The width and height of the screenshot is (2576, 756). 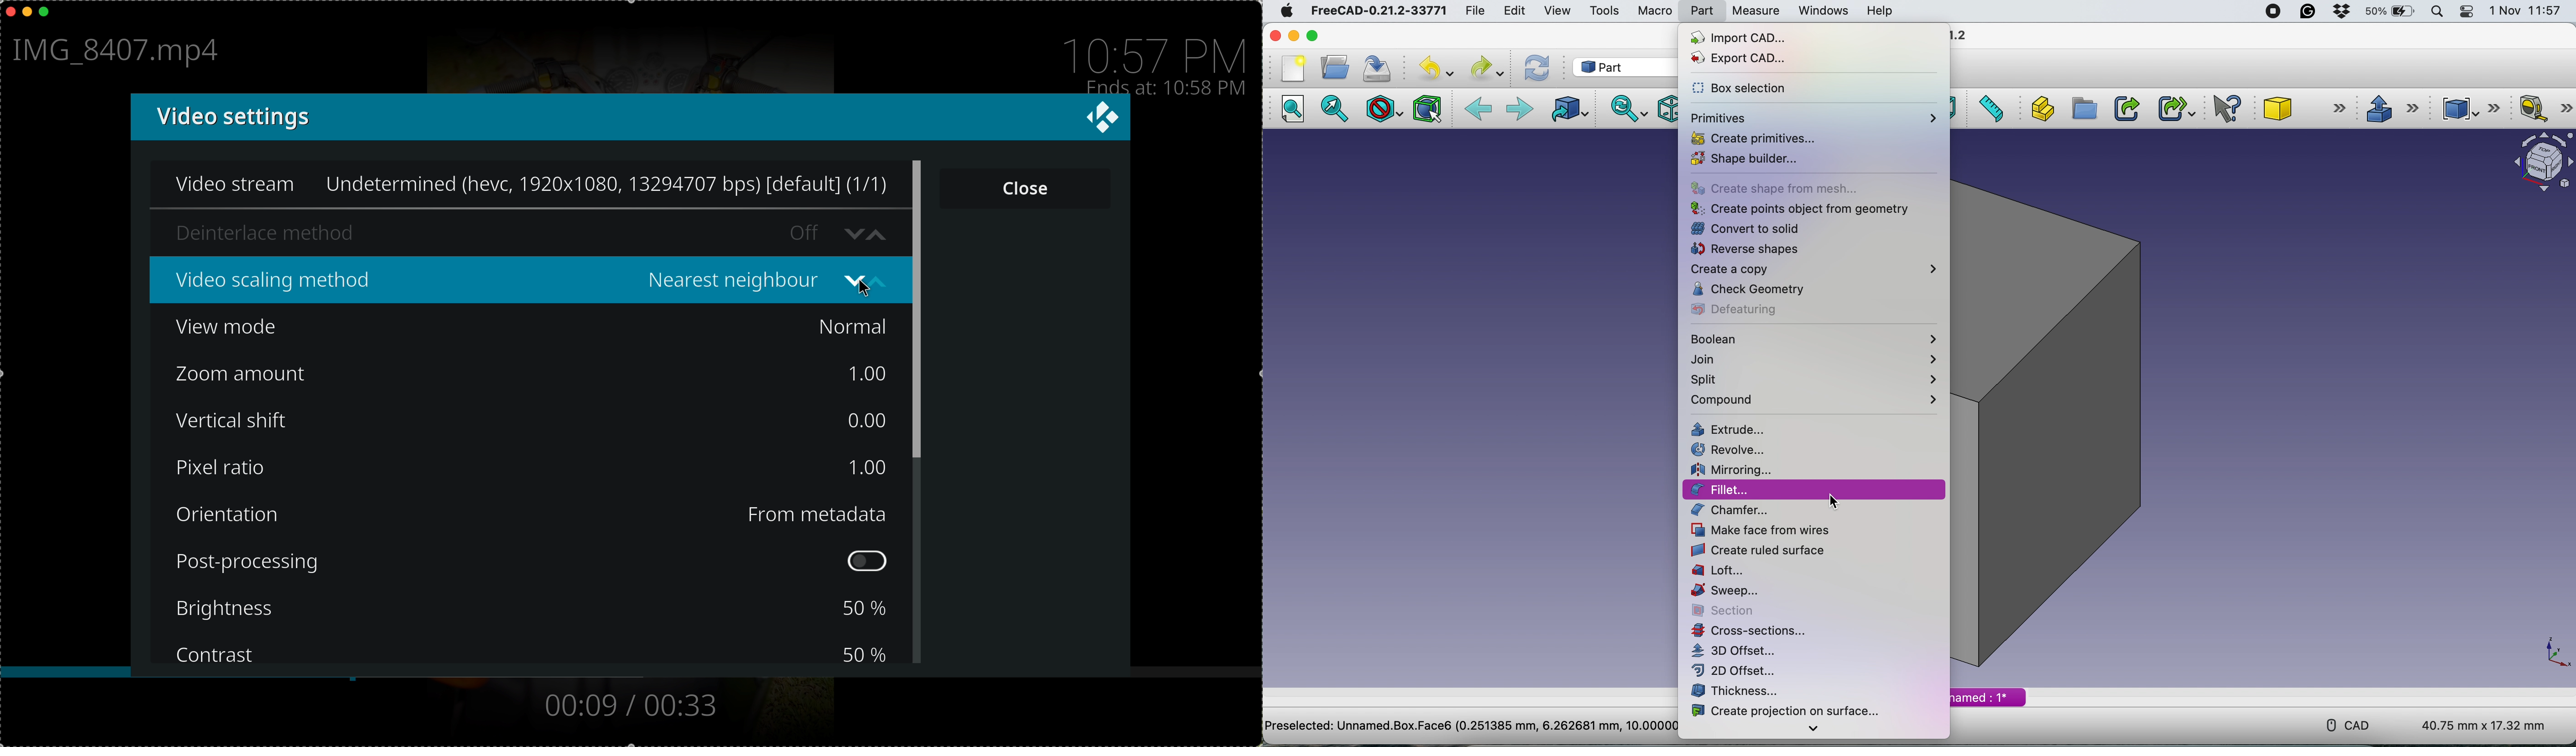 I want to click on deinterlace method, so click(x=489, y=231).